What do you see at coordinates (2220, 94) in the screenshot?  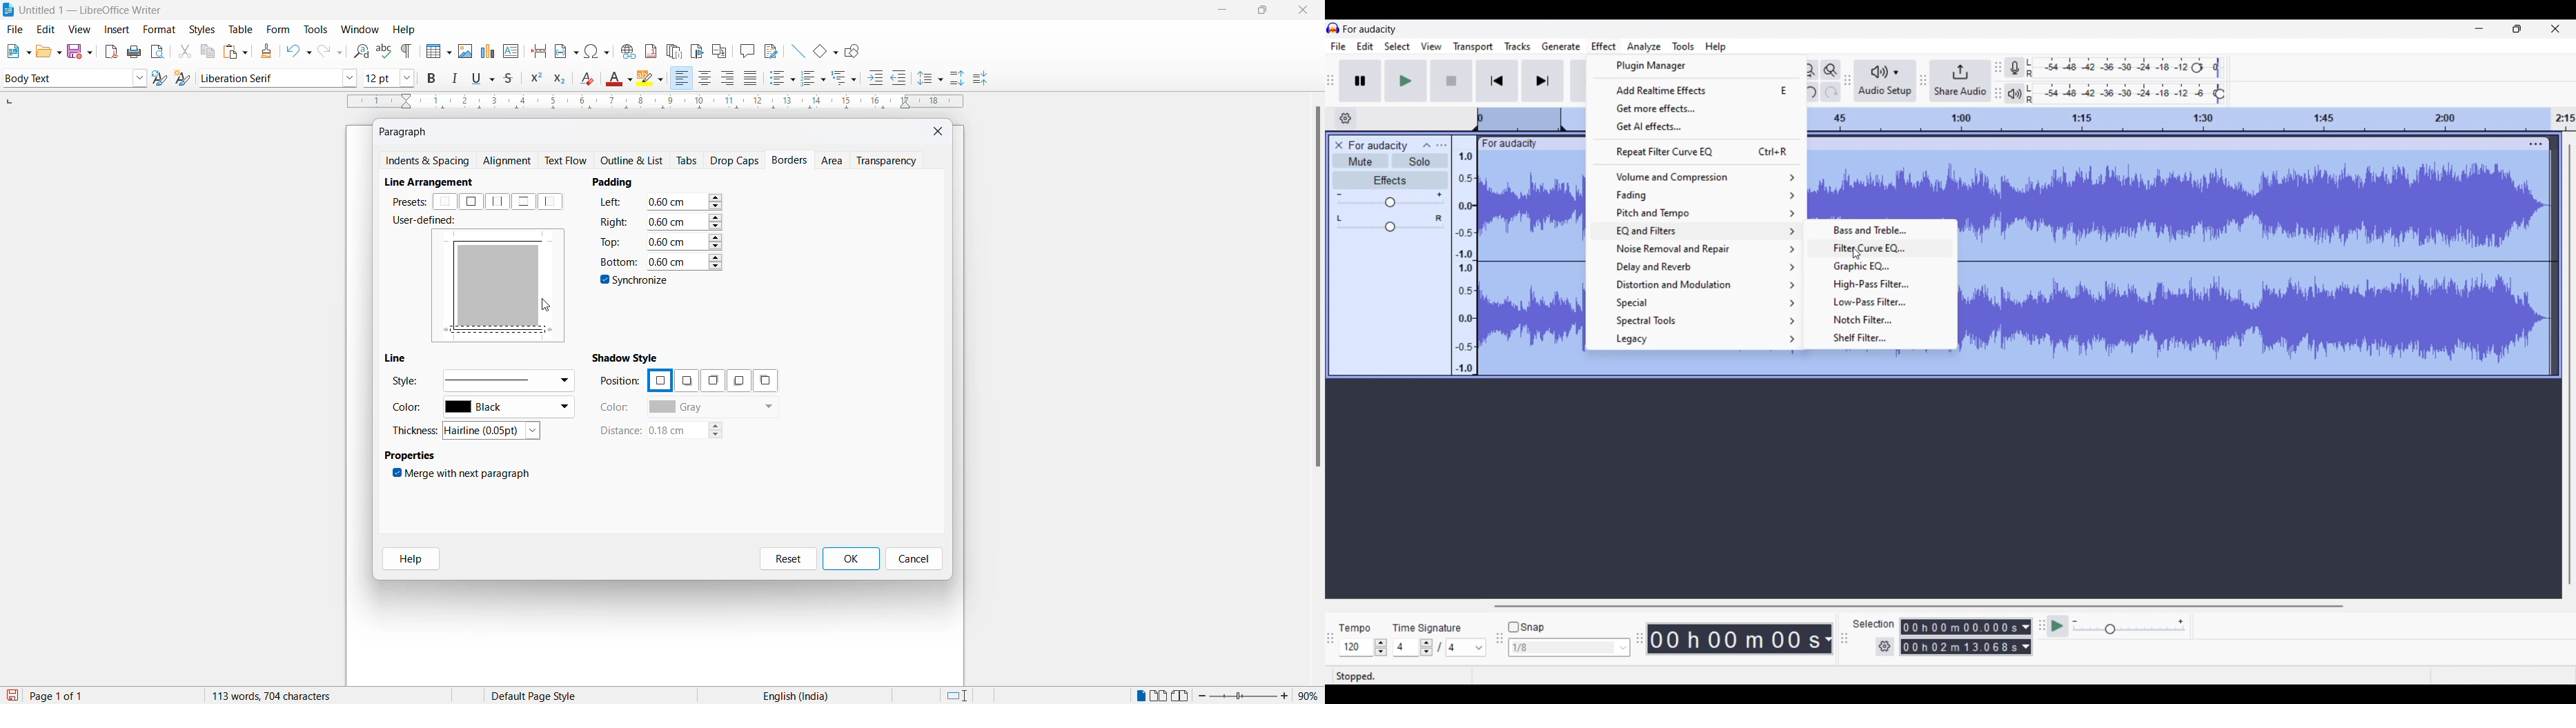 I see `Playback level header` at bounding box center [2220, 94].